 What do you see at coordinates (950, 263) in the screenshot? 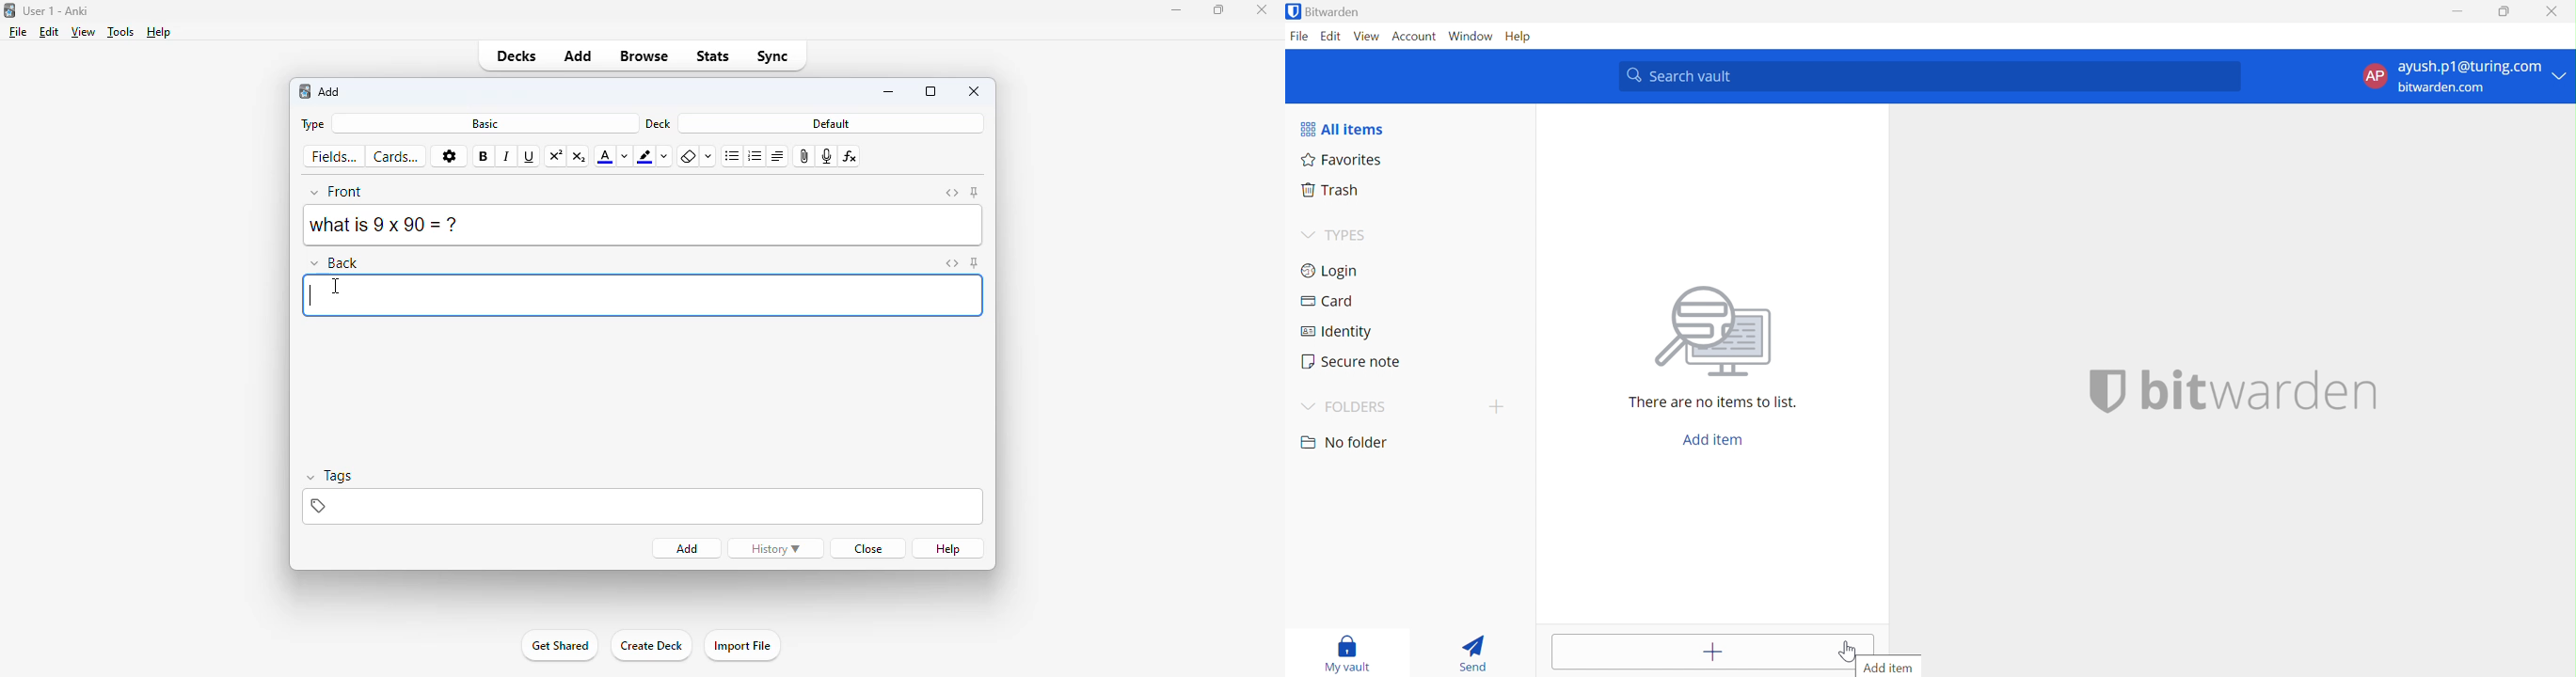
I see `toggle HTML editor` at bounding box center [950, 263].